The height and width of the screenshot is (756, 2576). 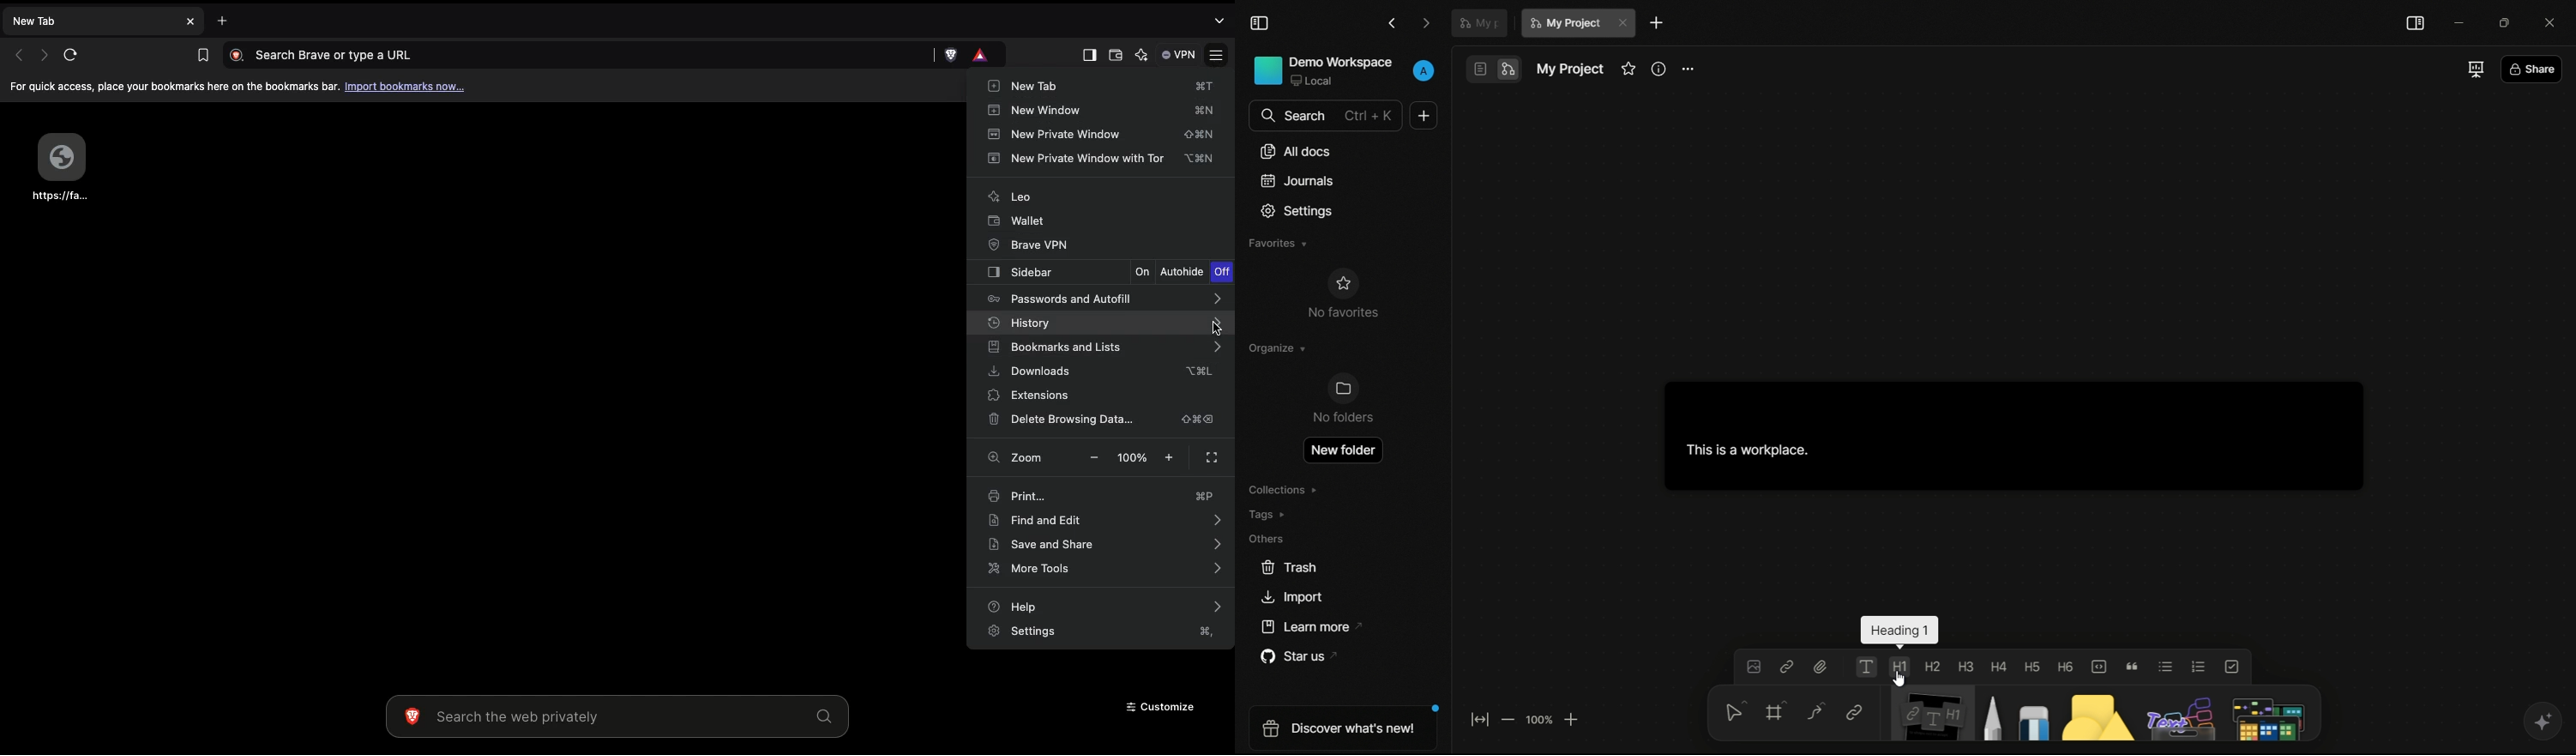 What do you see at coordinates (1854, 713) in the screenshot?
I see `link` at bounding box center [1854, 713].